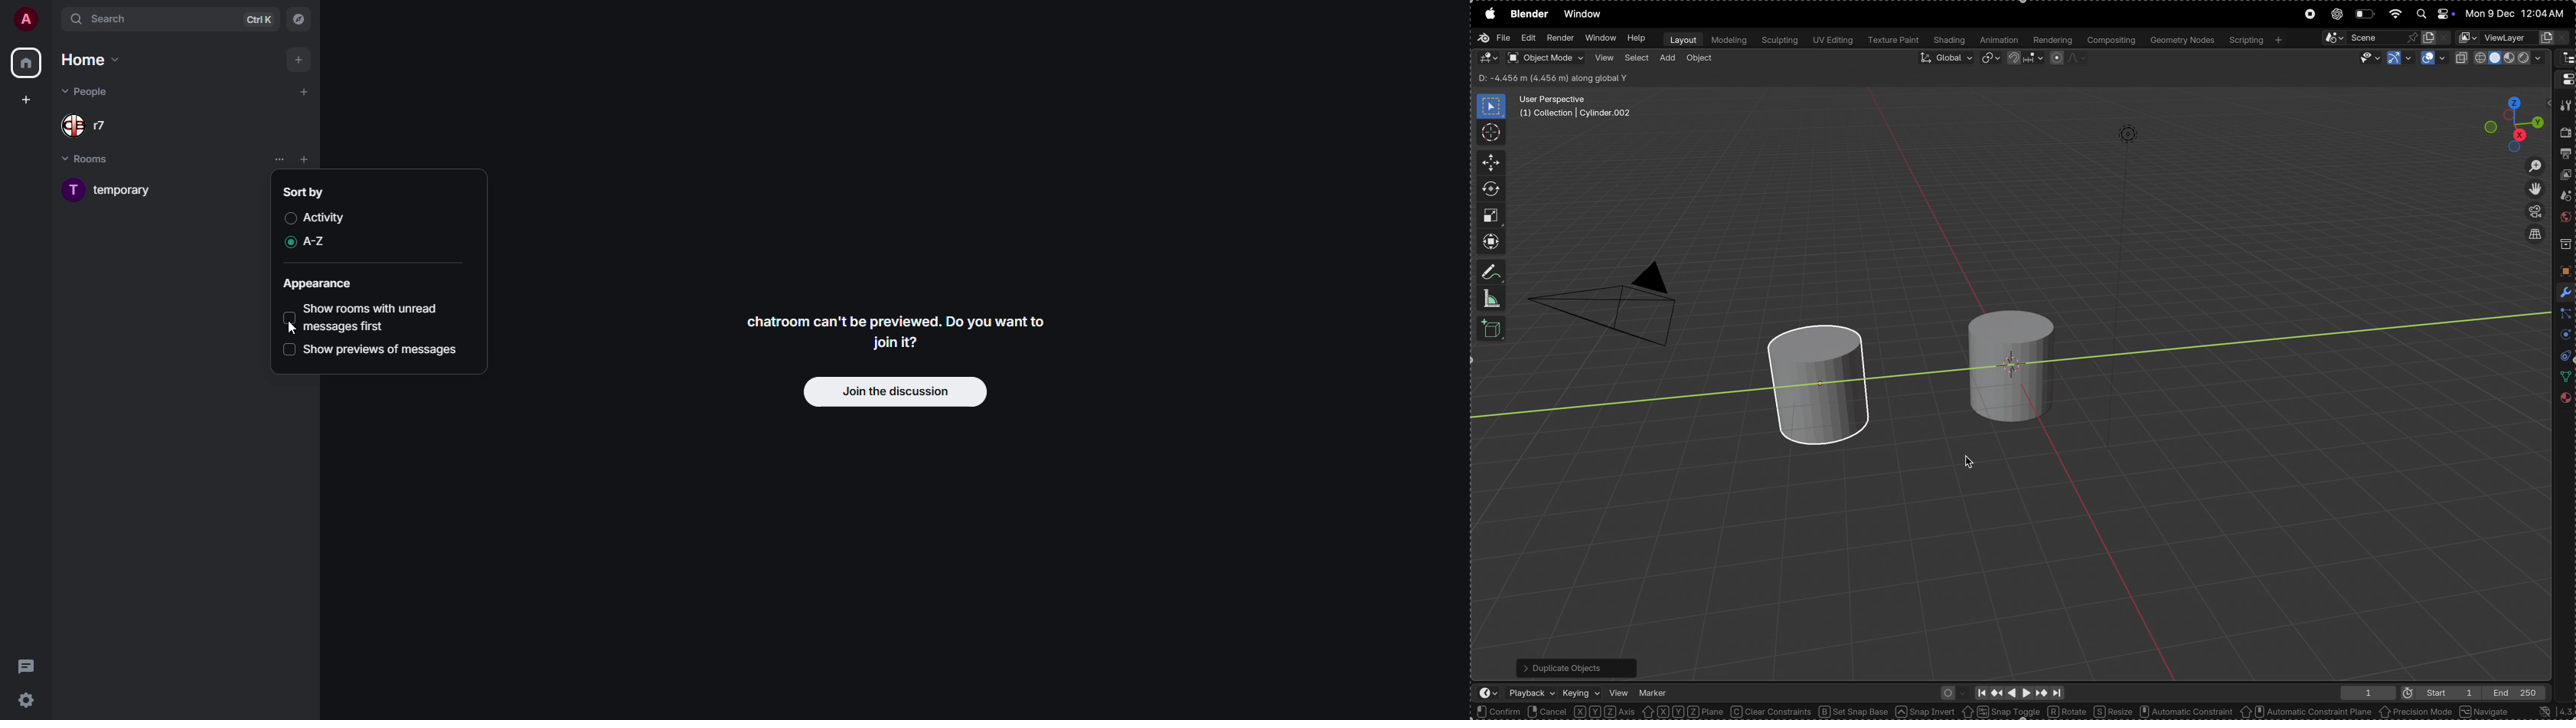 This screenshot has height=728, width=2576. What do you see at coordinates (327, 217) in the screenshot?
I see `activity` at bounding box center [327, 217].